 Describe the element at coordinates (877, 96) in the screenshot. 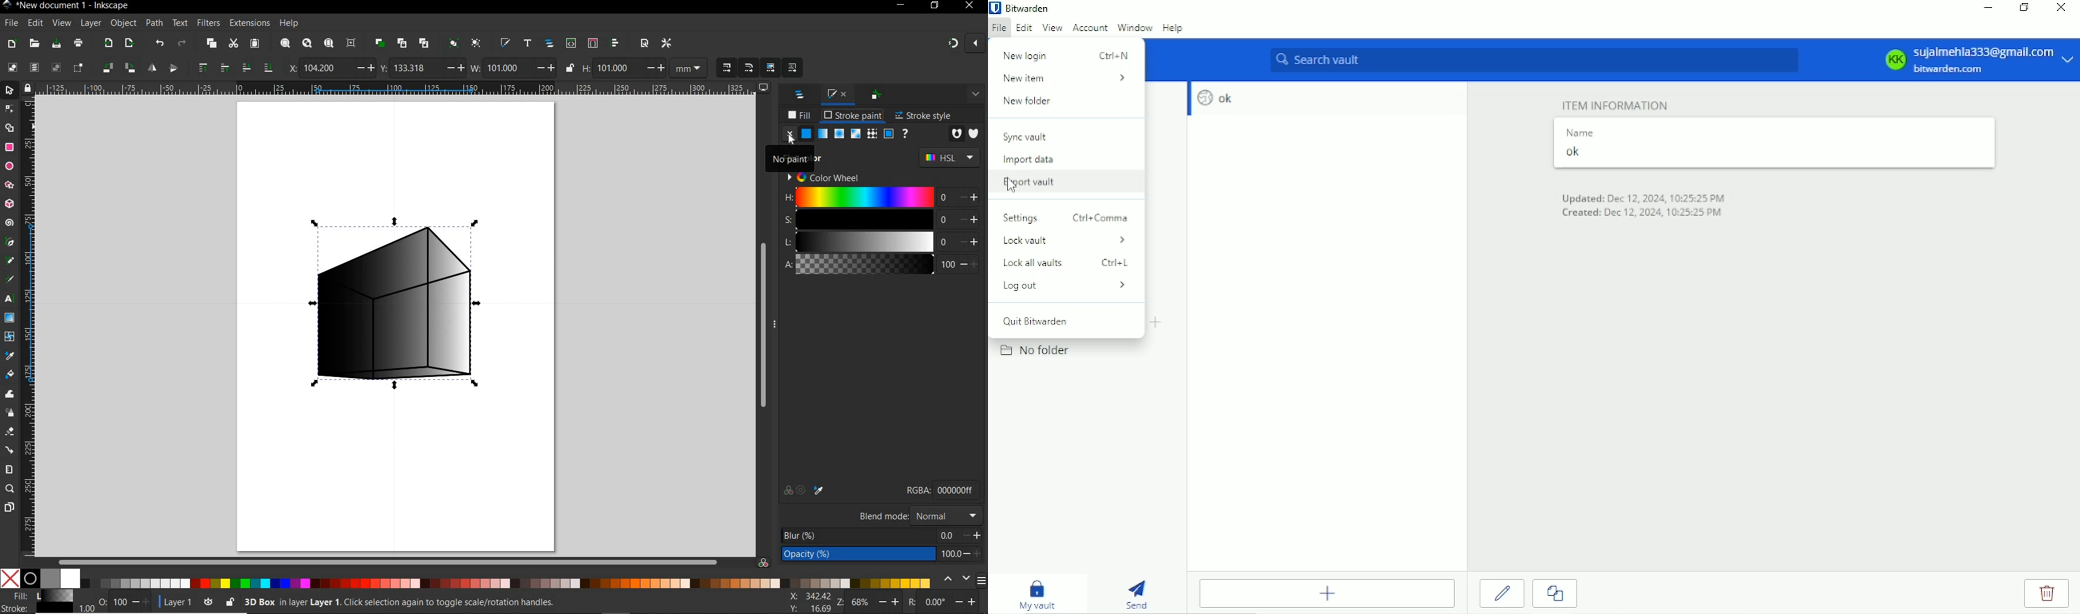

I see `OBJECT PROPERTIES` at that location.